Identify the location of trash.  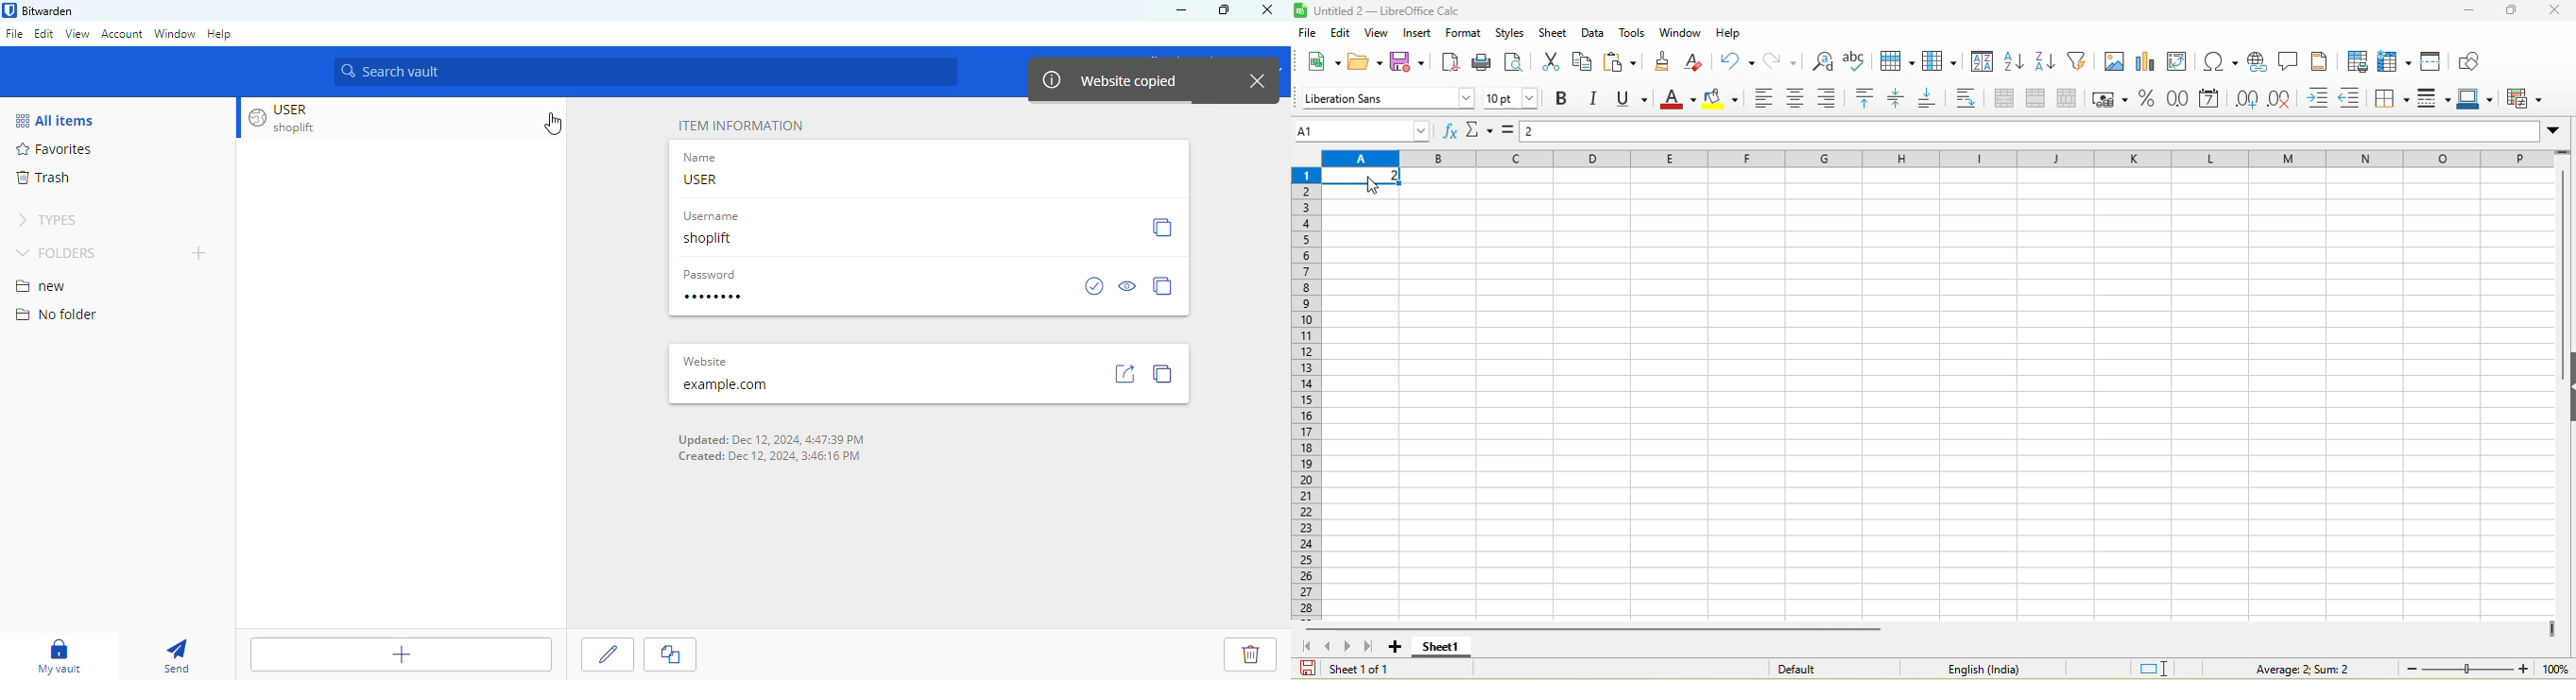
(43, 178).